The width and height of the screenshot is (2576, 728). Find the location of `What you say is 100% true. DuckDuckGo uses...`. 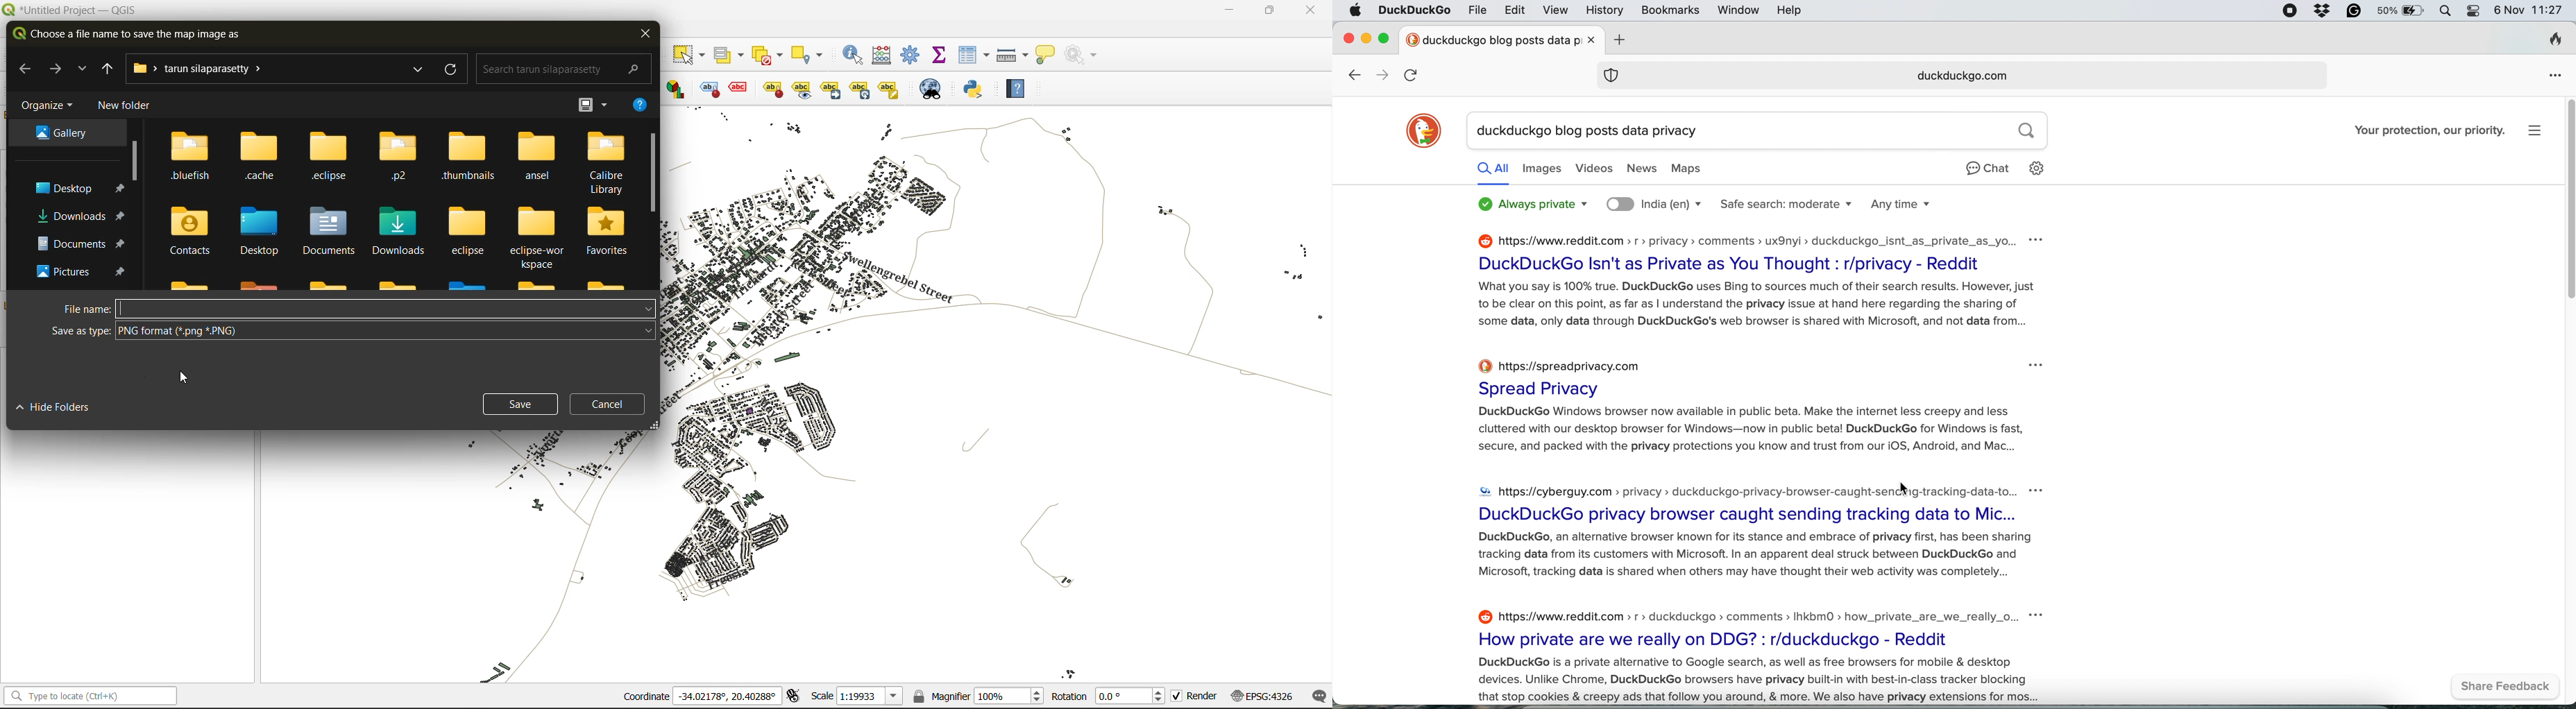

What you say is 100% true. DuckDuckGo uses... is located at coordinates (1756, 306).